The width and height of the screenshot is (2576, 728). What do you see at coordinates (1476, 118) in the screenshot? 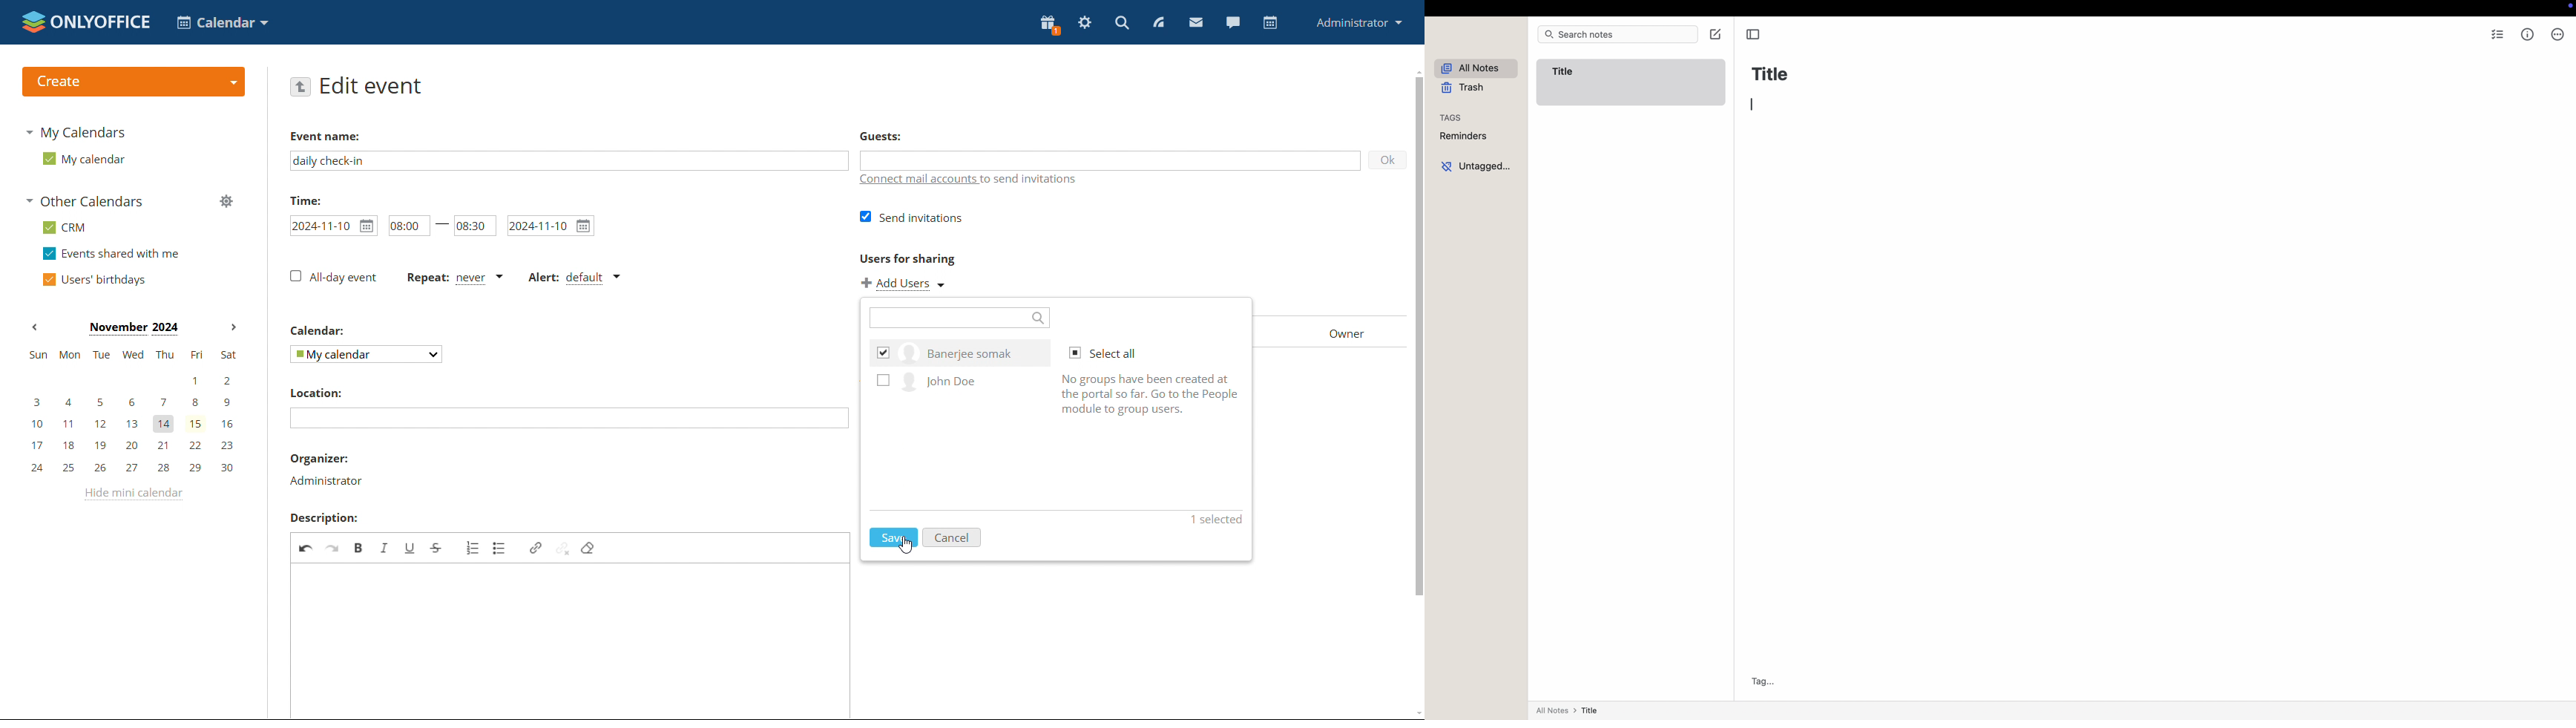
I see `tags` at bounding box center [1476, 118].